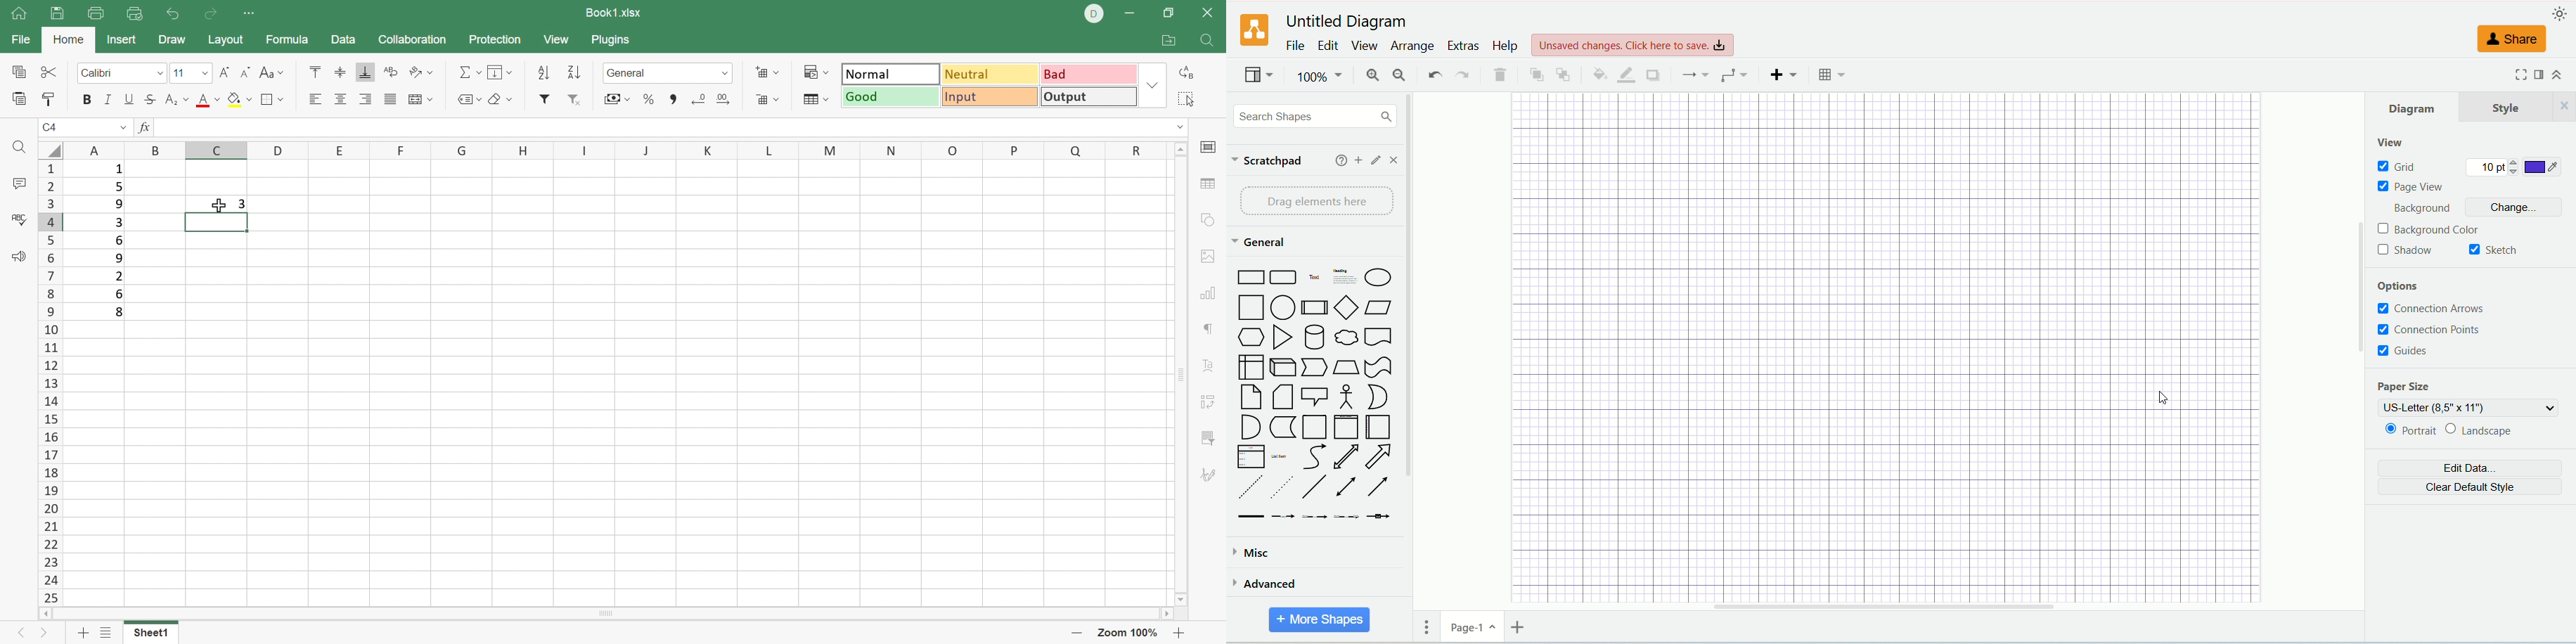 This screenshot has height=644, width=2576. I want to click on Fil color, so click(238, 99).